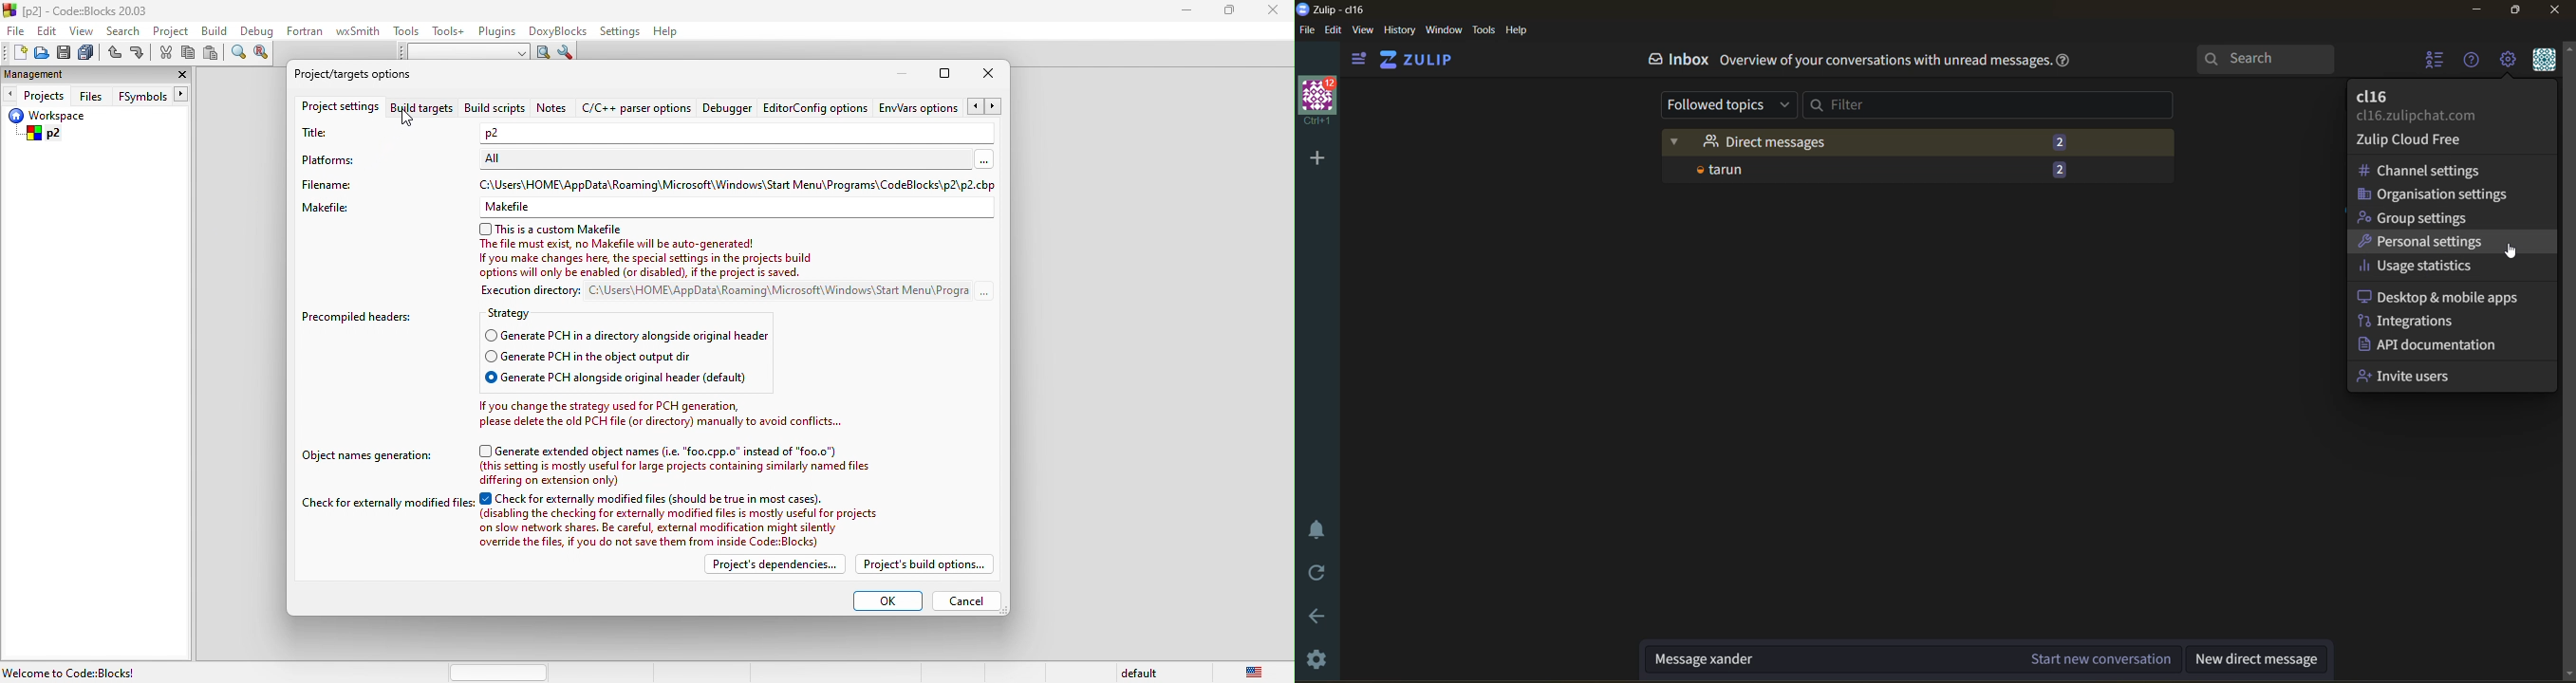 The height and width of the screenshot is (700, 2576). What do you see at coordinates (406, 31) in the screenshot?
I see `tools` at bounding box center [406, 31].